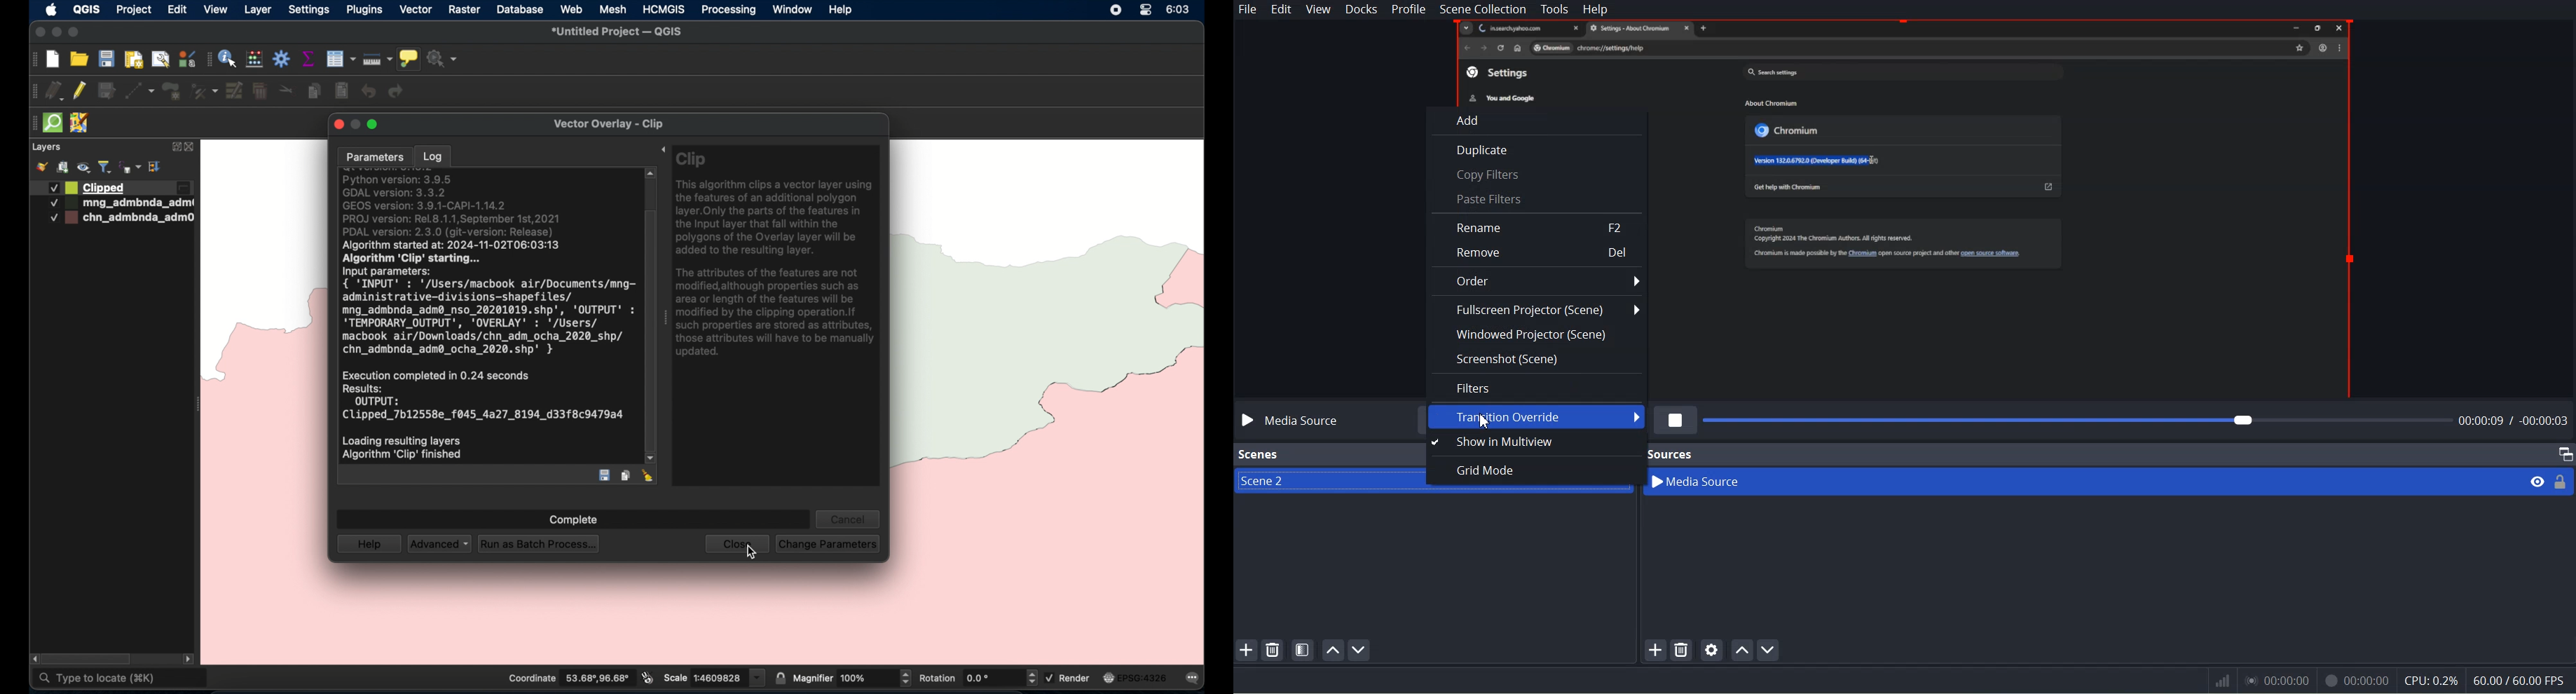 The width and height of the screenshot is (2576, 700). Describe the element at coordinates (133, 11) in the screenshot. I see `project` at that location.